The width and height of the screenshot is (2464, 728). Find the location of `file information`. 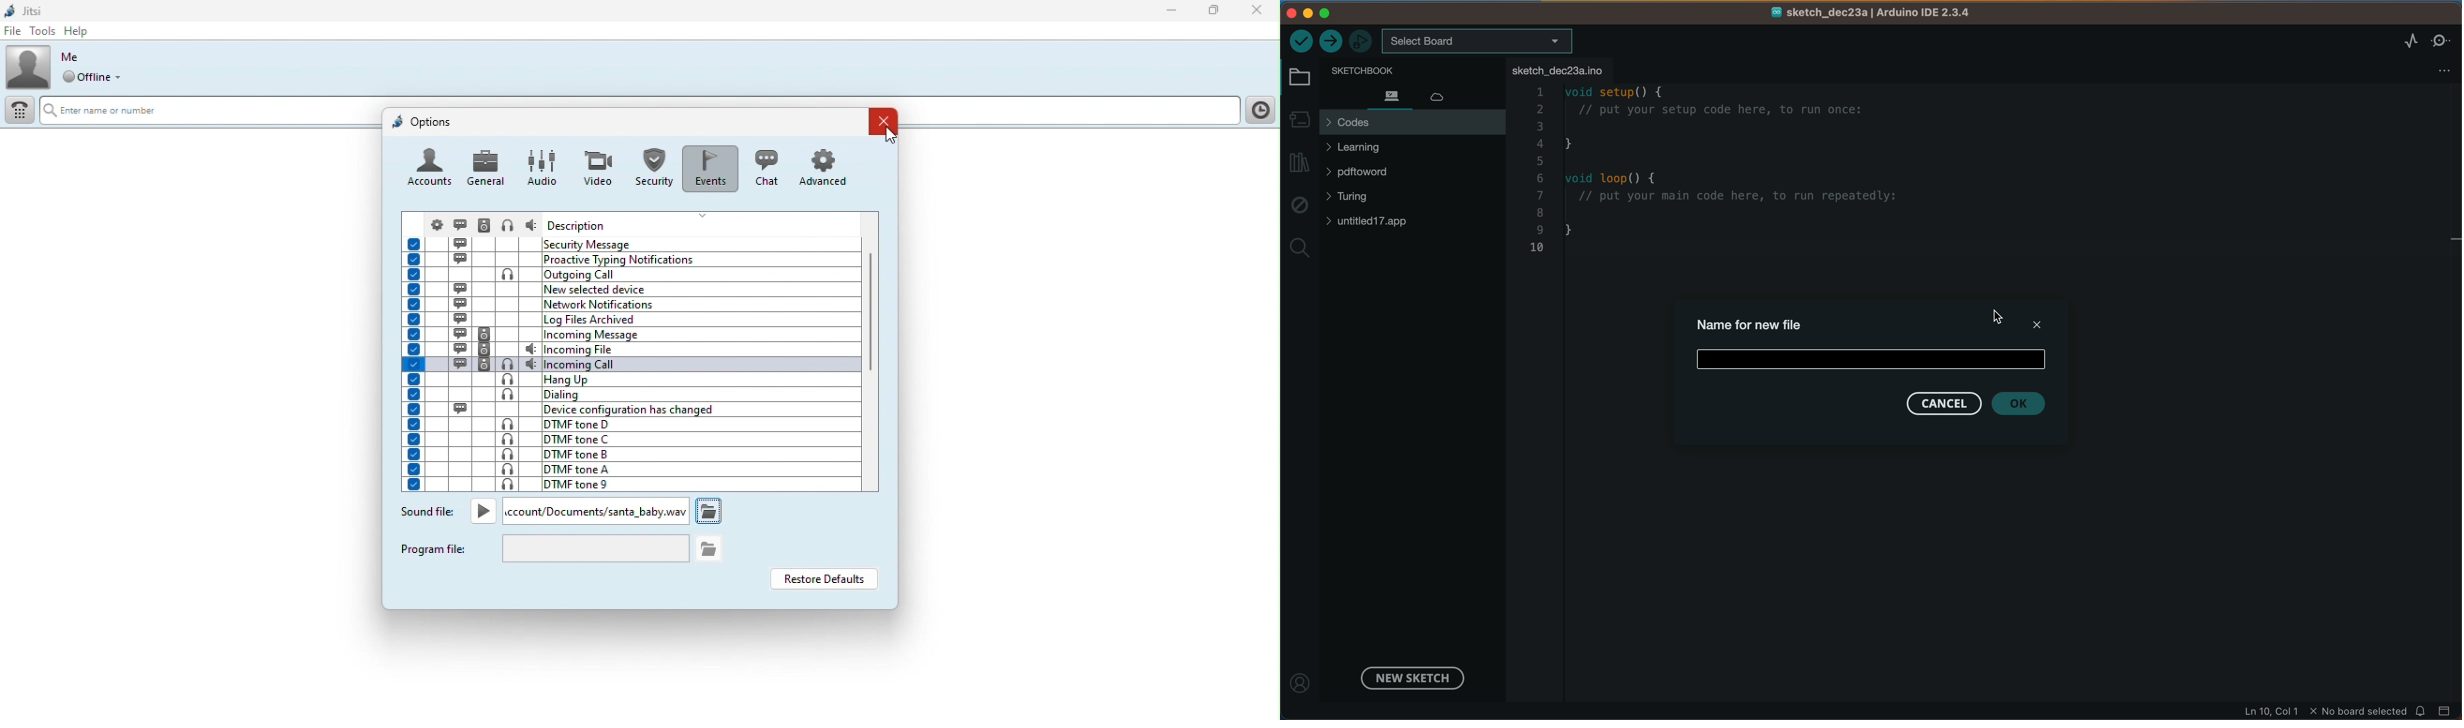

file information is located at coordinates (2323, 711).